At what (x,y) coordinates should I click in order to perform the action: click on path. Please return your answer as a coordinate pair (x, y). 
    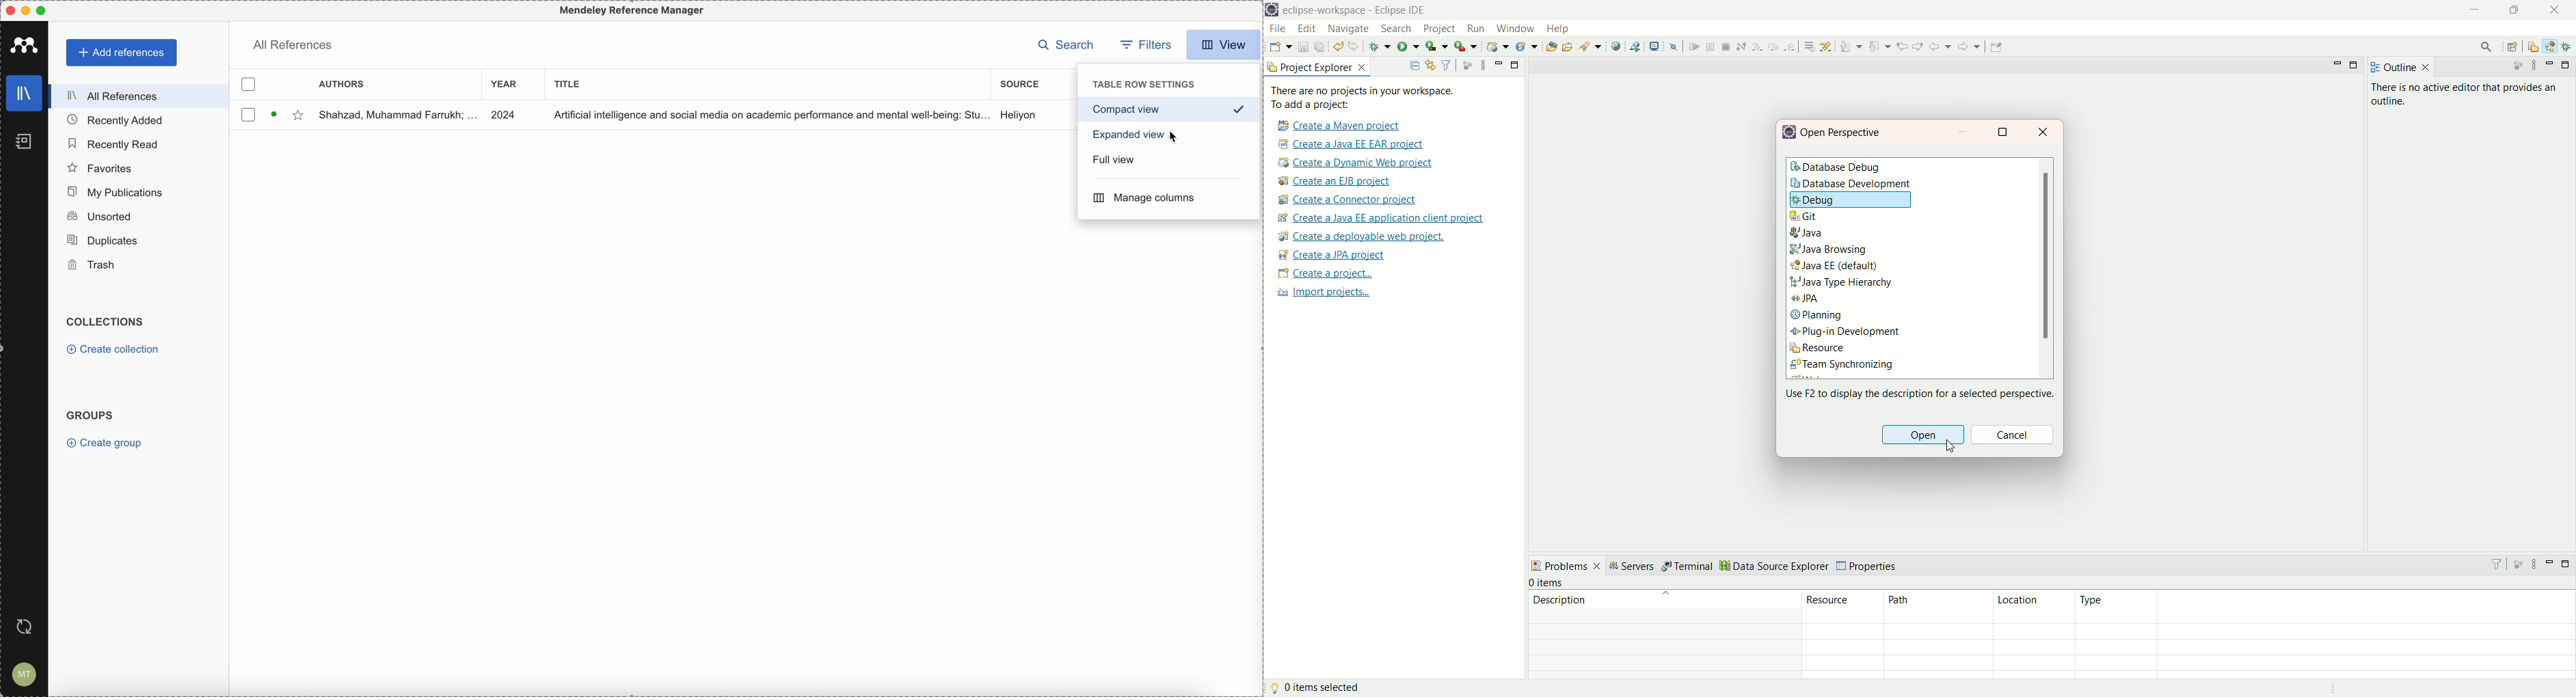
    Looking at the image, I should click on (1938, 636).